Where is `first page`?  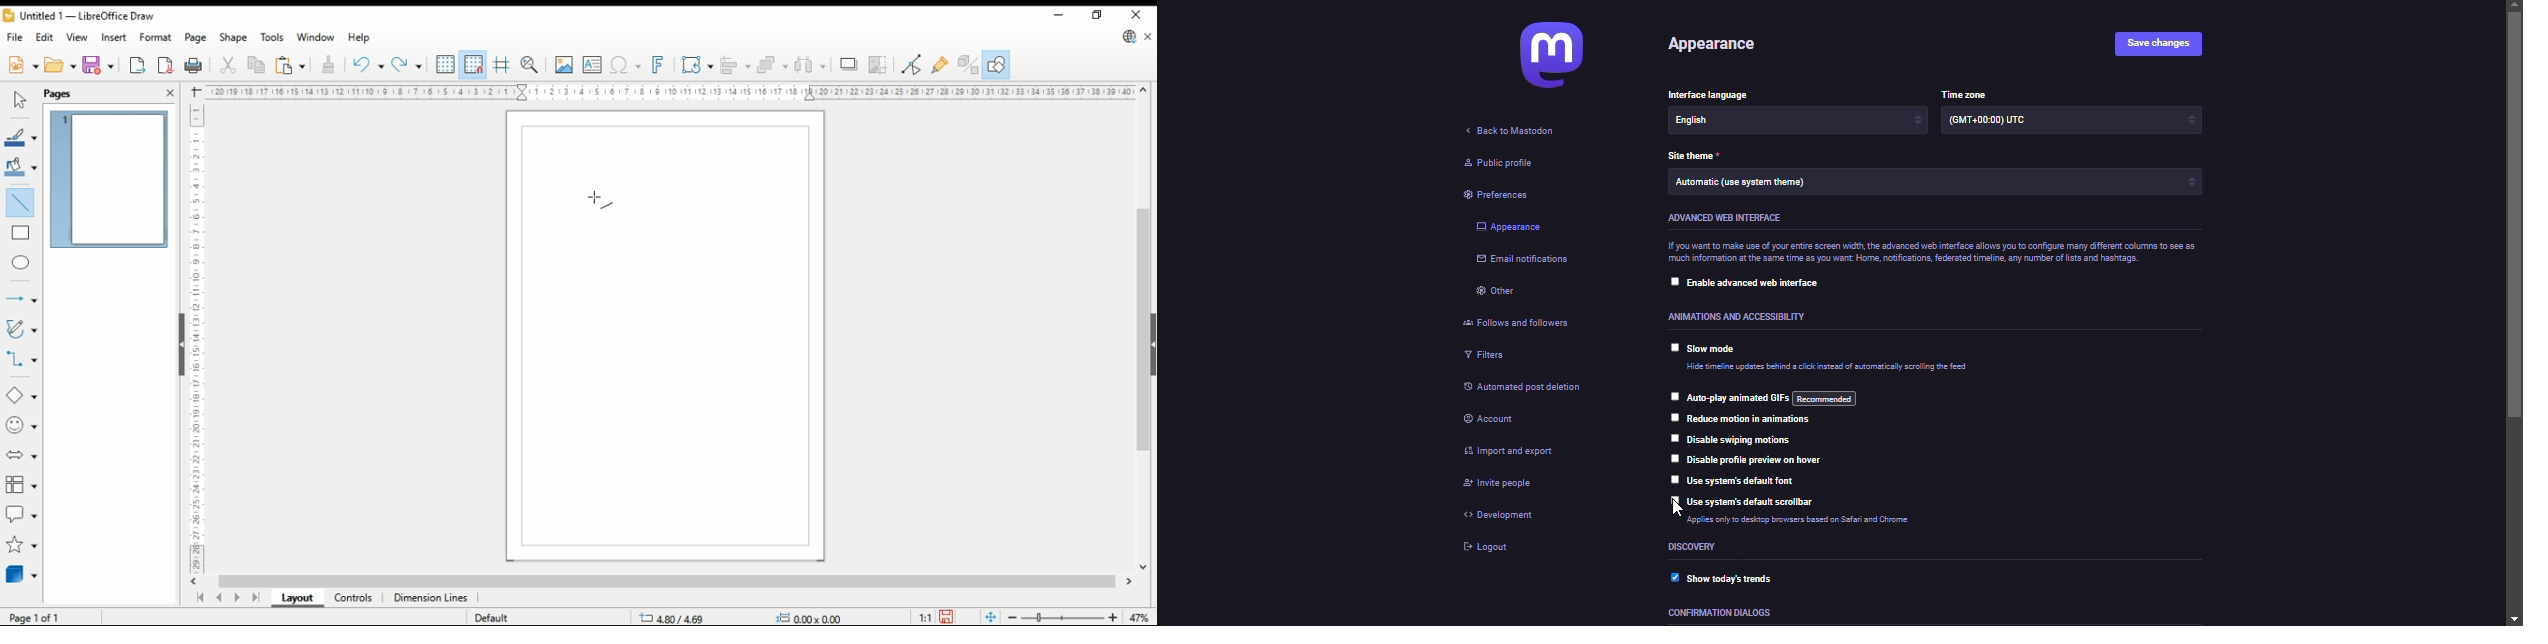
first page is located at coordinates (200, 598).